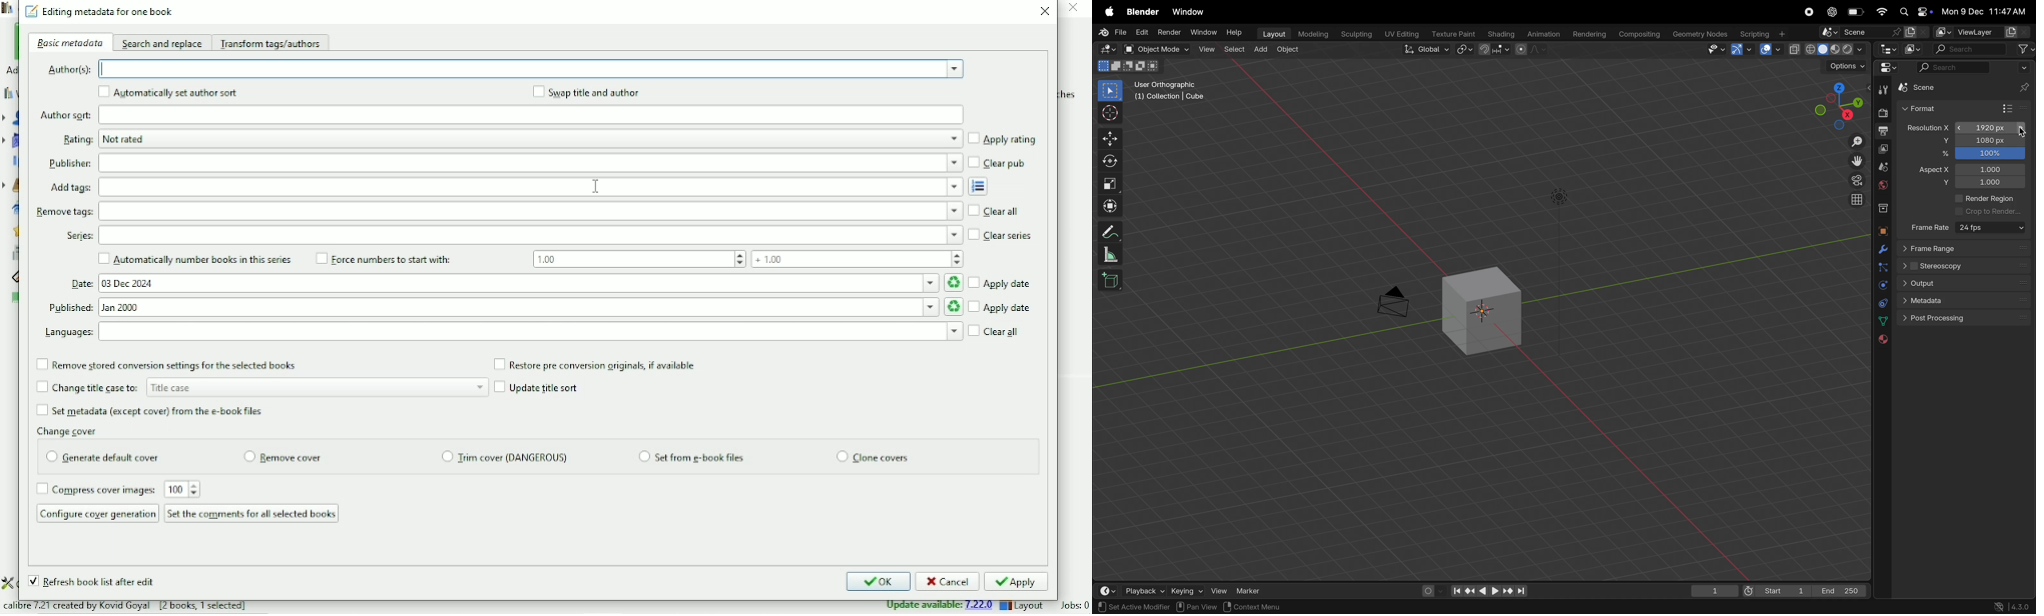  Describe the element at coordinates (1984, 11) in the screenshot. I see `date and time` at that location.